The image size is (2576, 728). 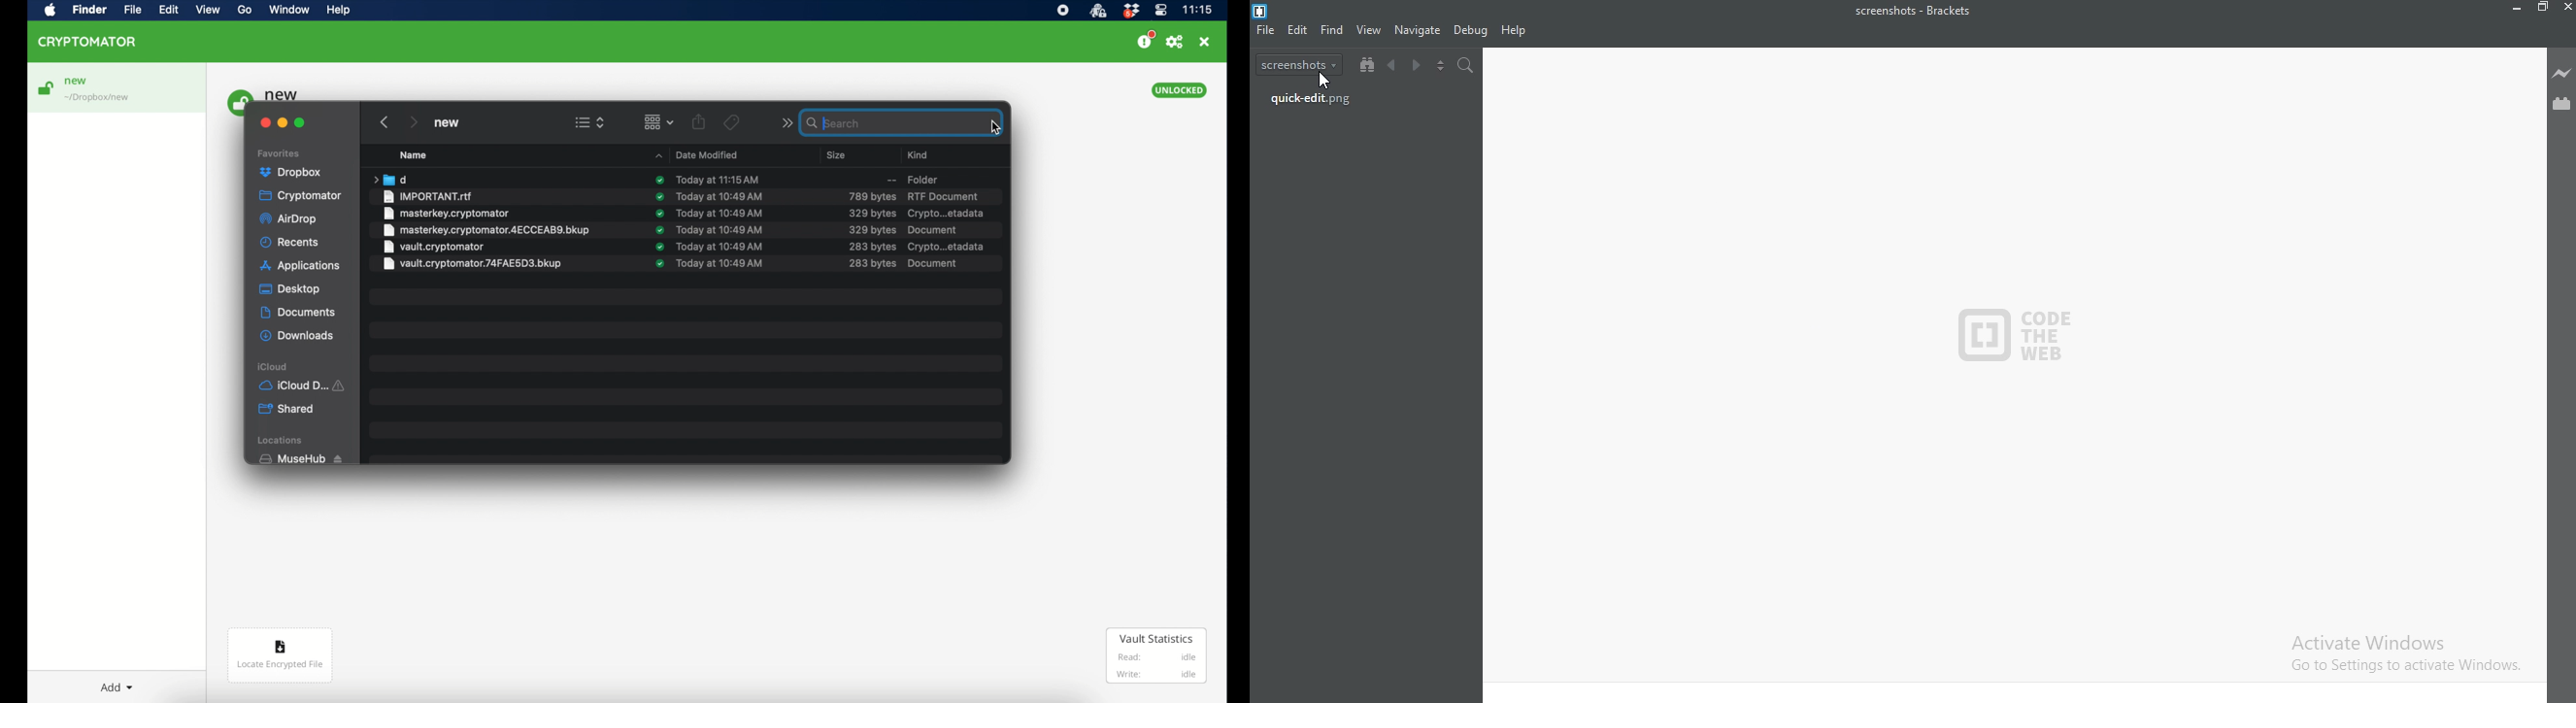 I want to click on Name, so click(x=417, y=158).